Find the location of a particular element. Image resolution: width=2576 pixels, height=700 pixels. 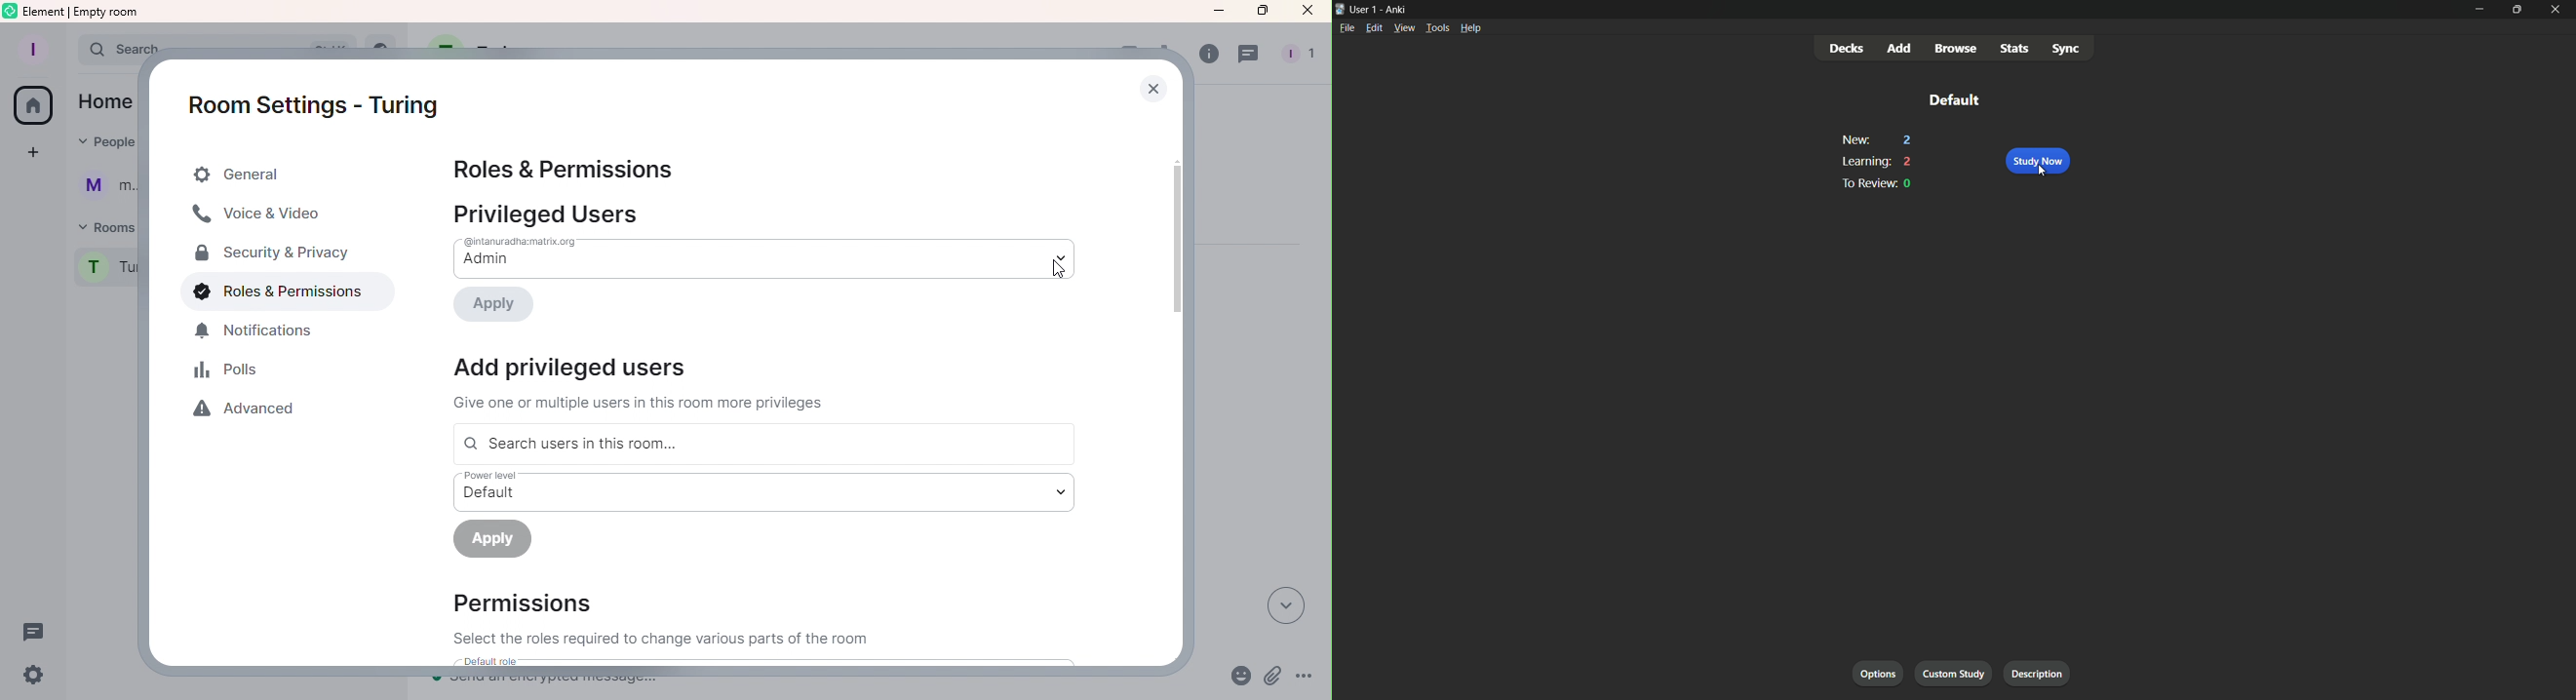

Roles & Permissions is located at coordinates (567, 169).